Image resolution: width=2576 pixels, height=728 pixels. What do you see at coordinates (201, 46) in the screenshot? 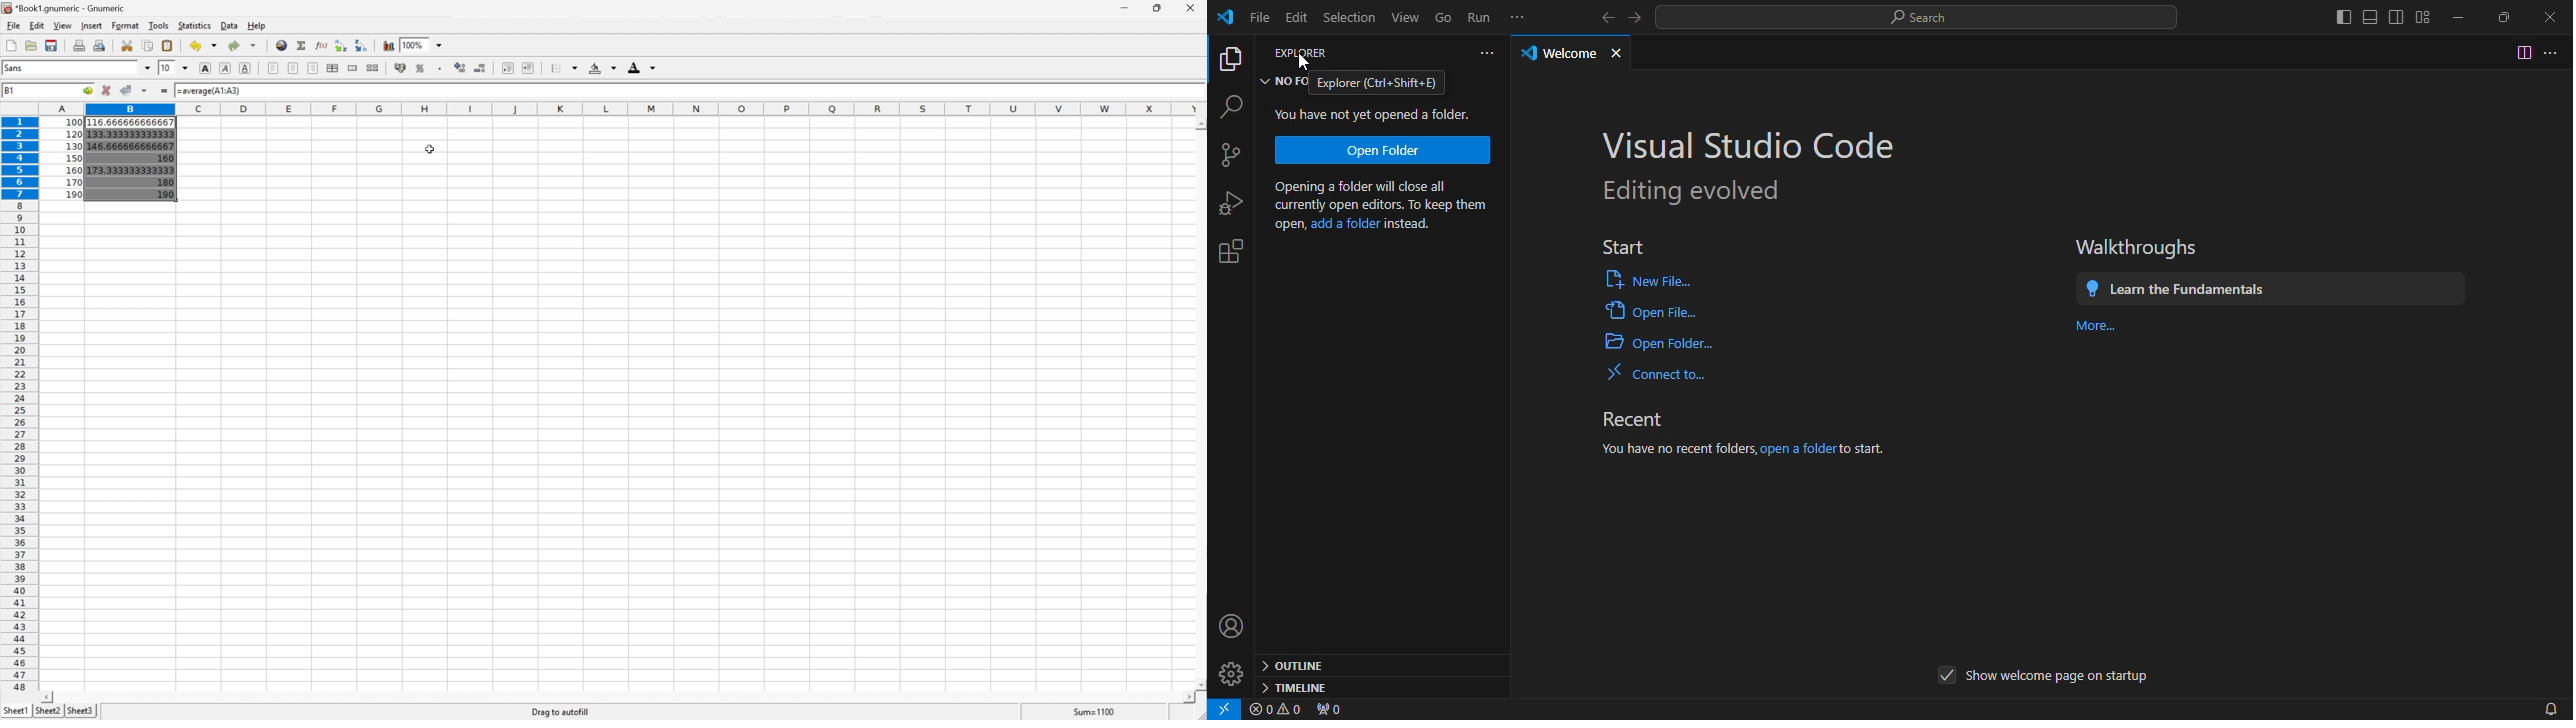
I see `Undo` at bounding box center [201, 46].